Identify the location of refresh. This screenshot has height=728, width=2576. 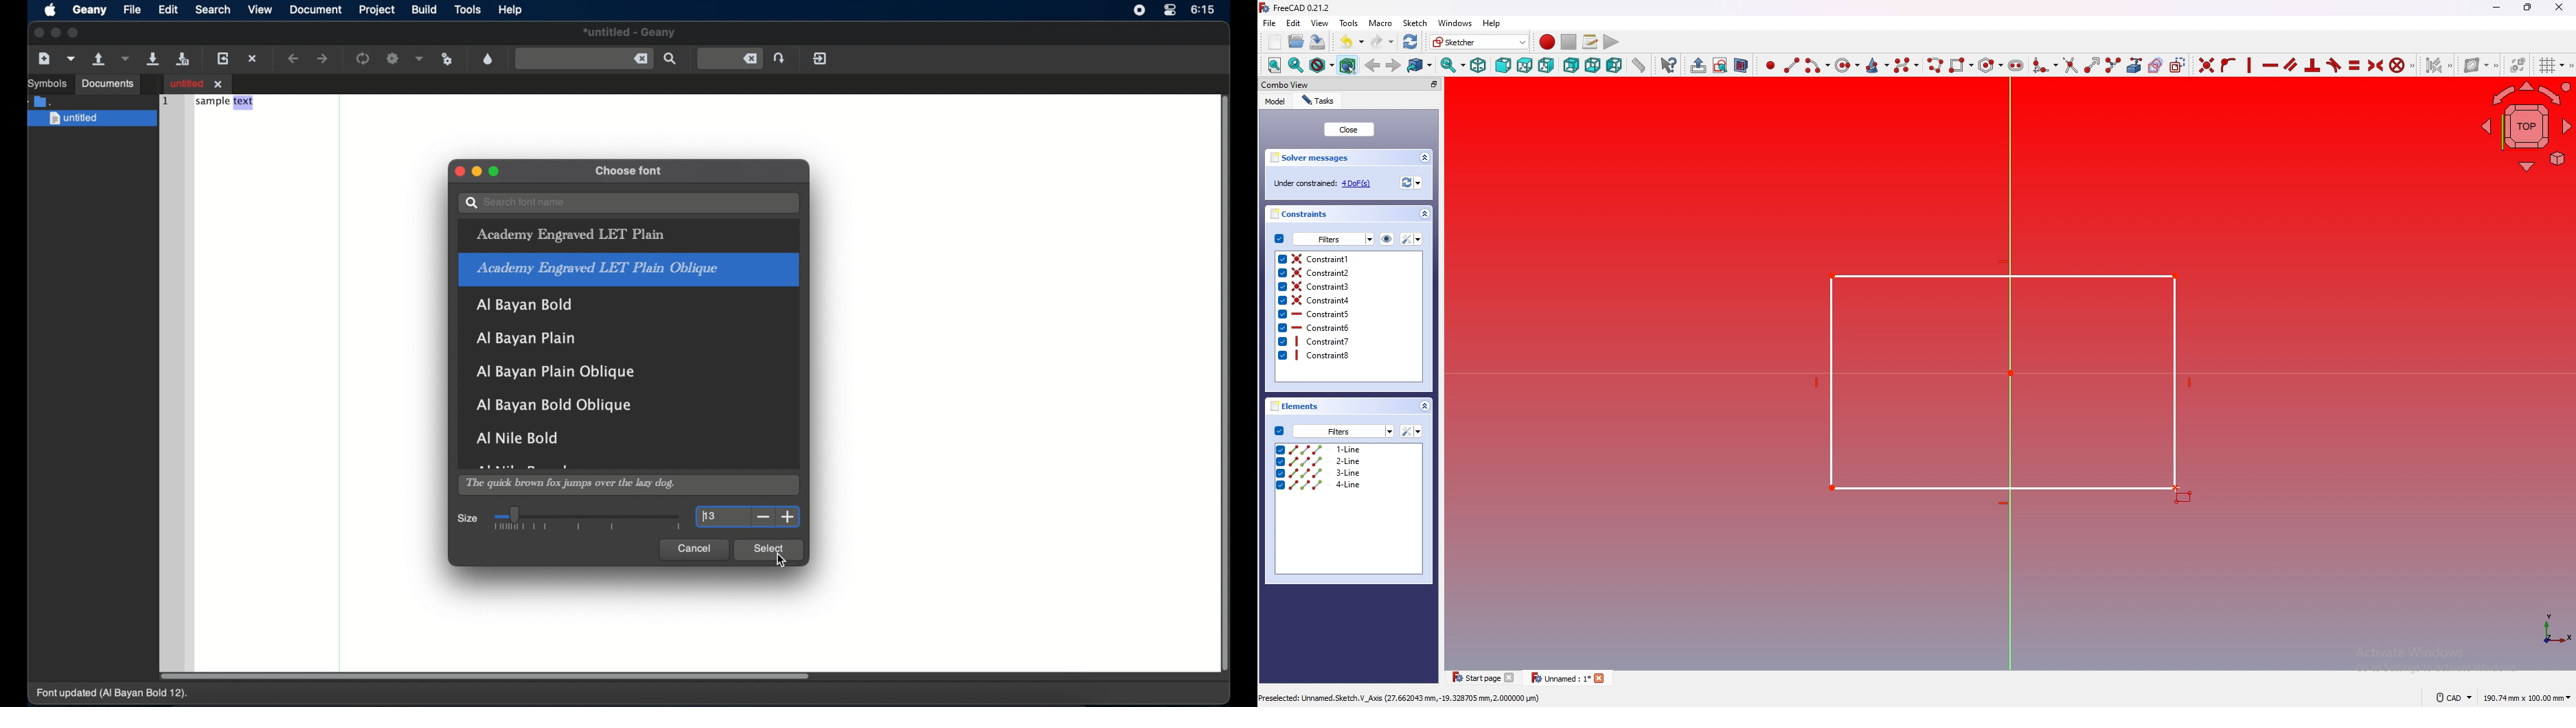
(1411, 42).